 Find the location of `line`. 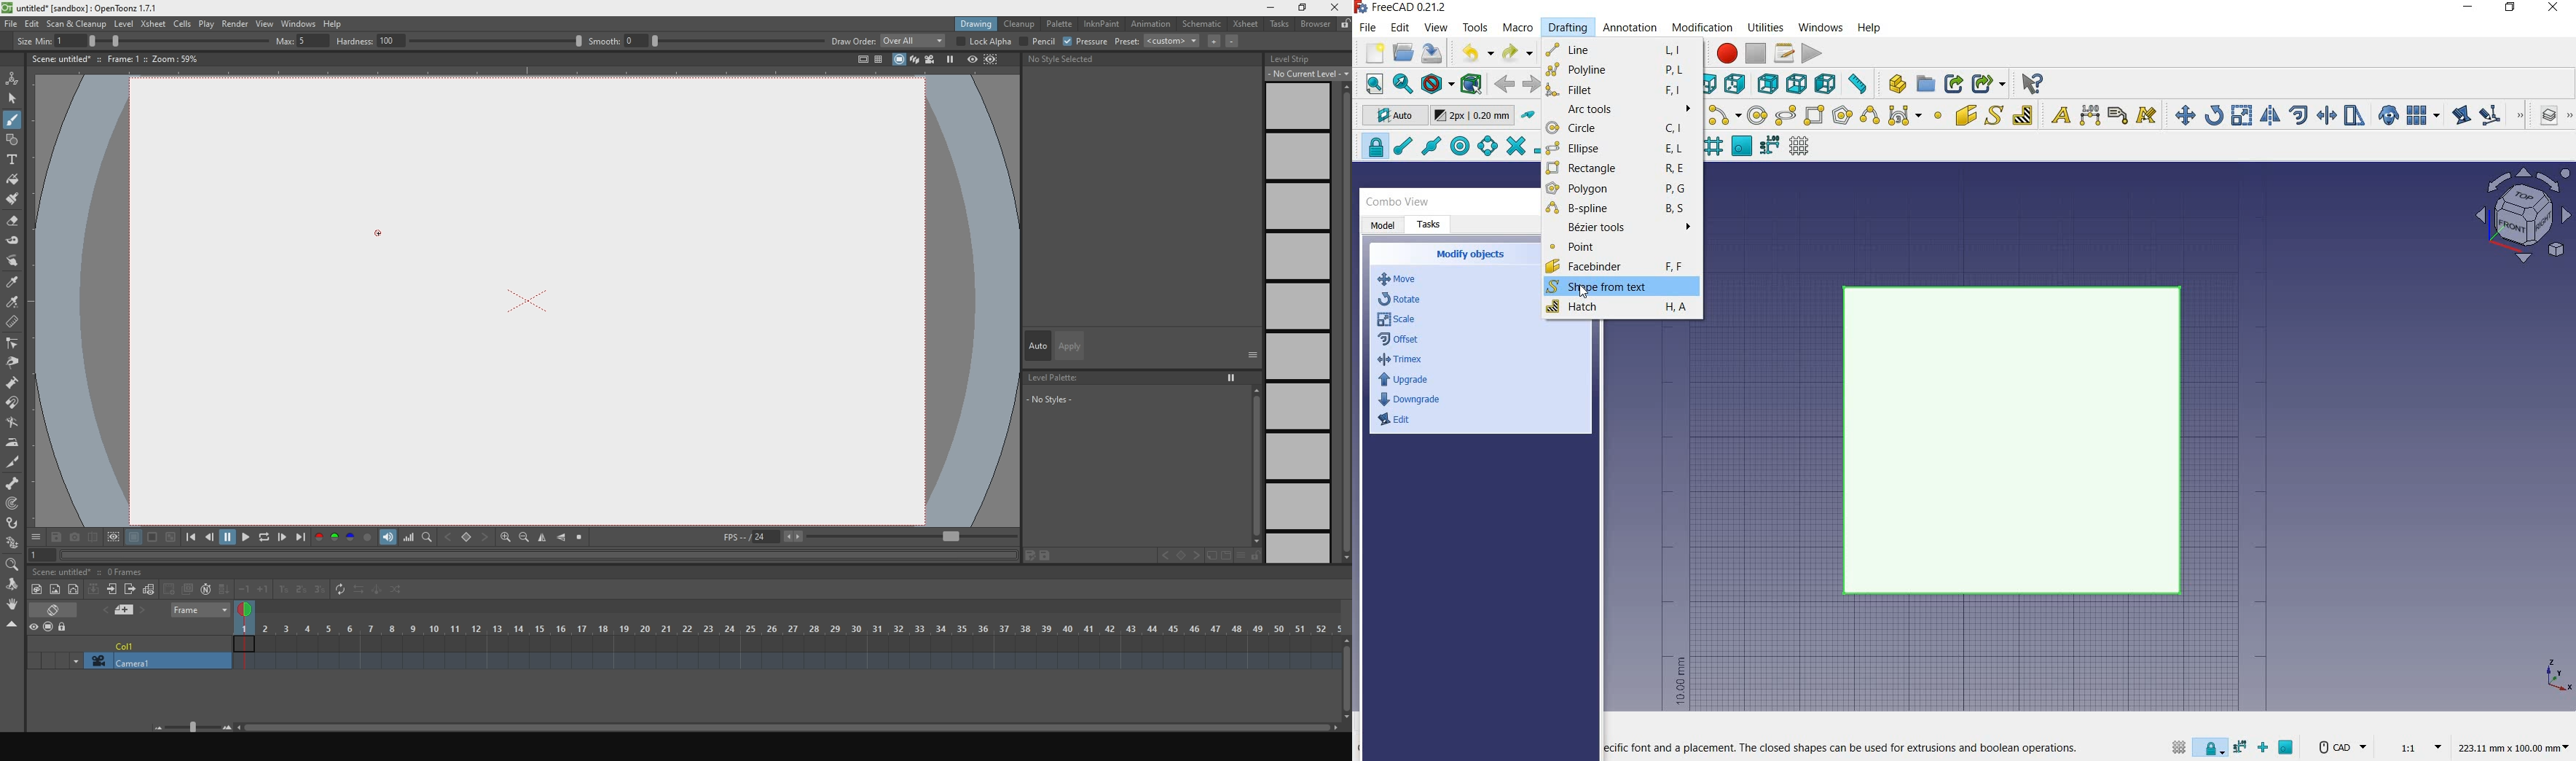

line is located at coordinates (1619, 48).